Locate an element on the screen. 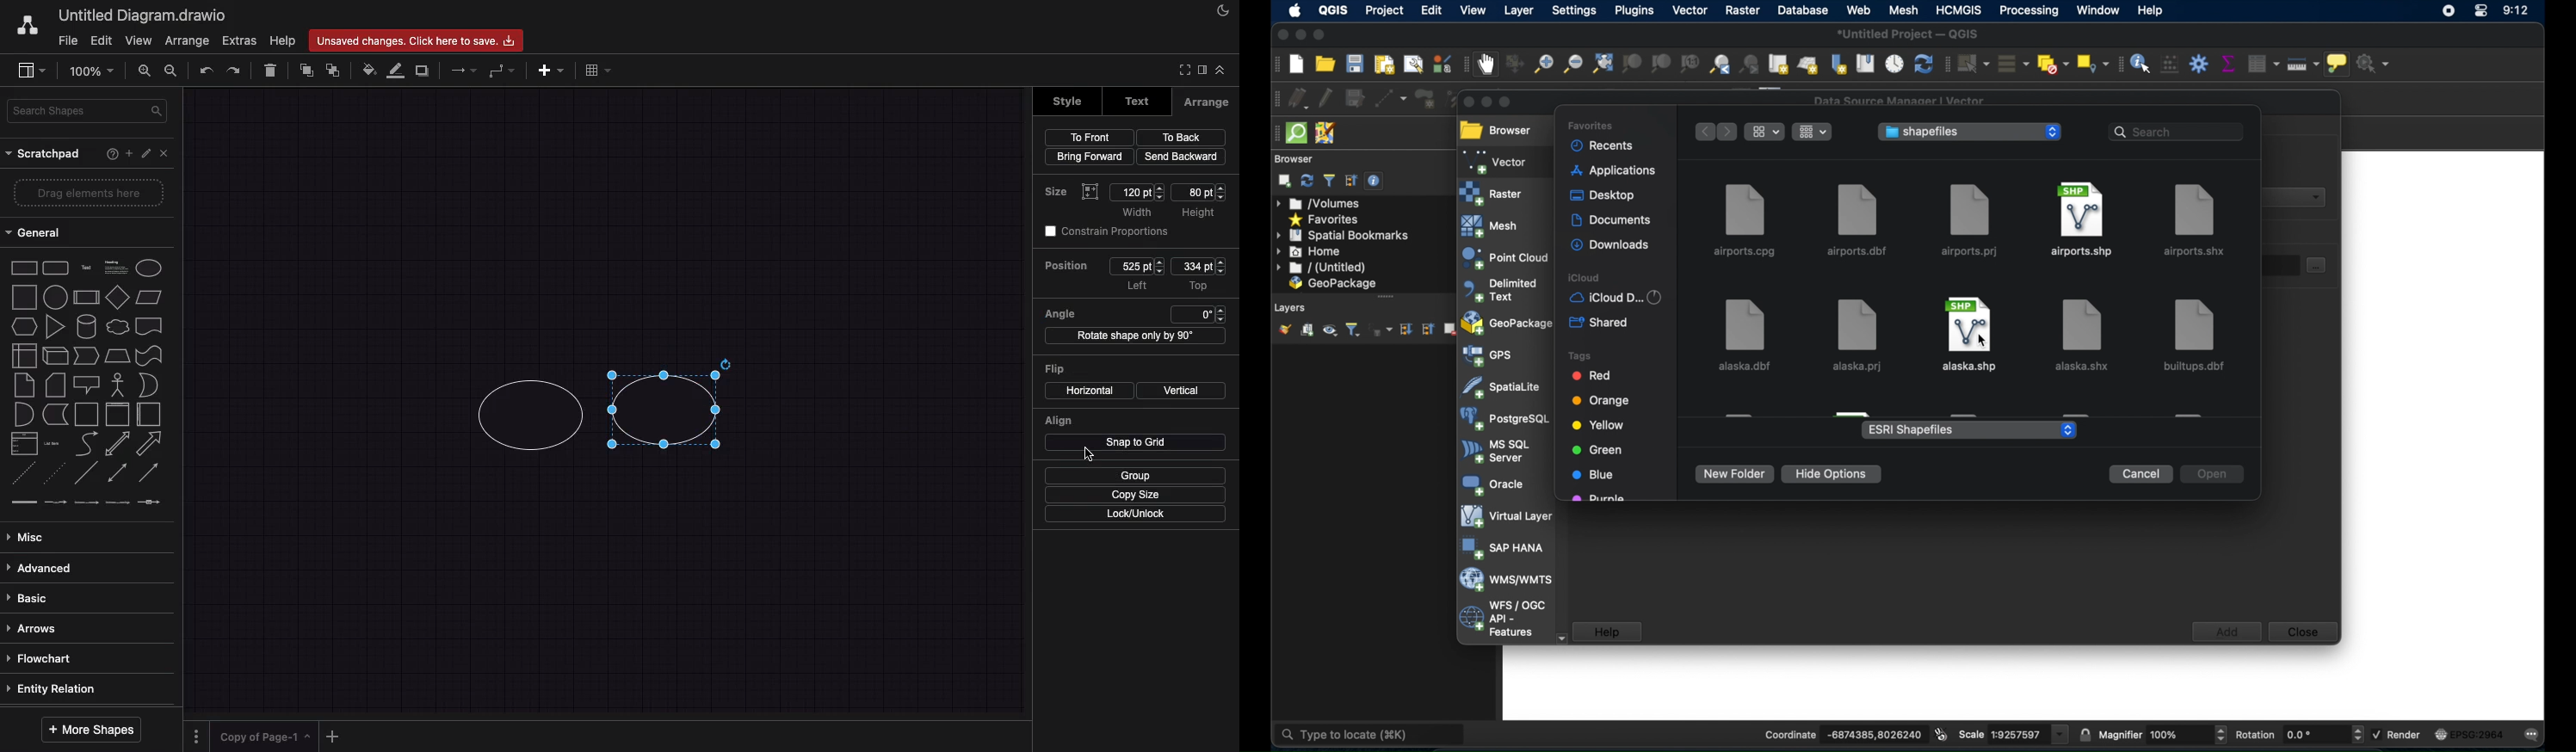 The height and width of the screenshot is (756, 2576). obscured file is located at coordinates (1964, 416).